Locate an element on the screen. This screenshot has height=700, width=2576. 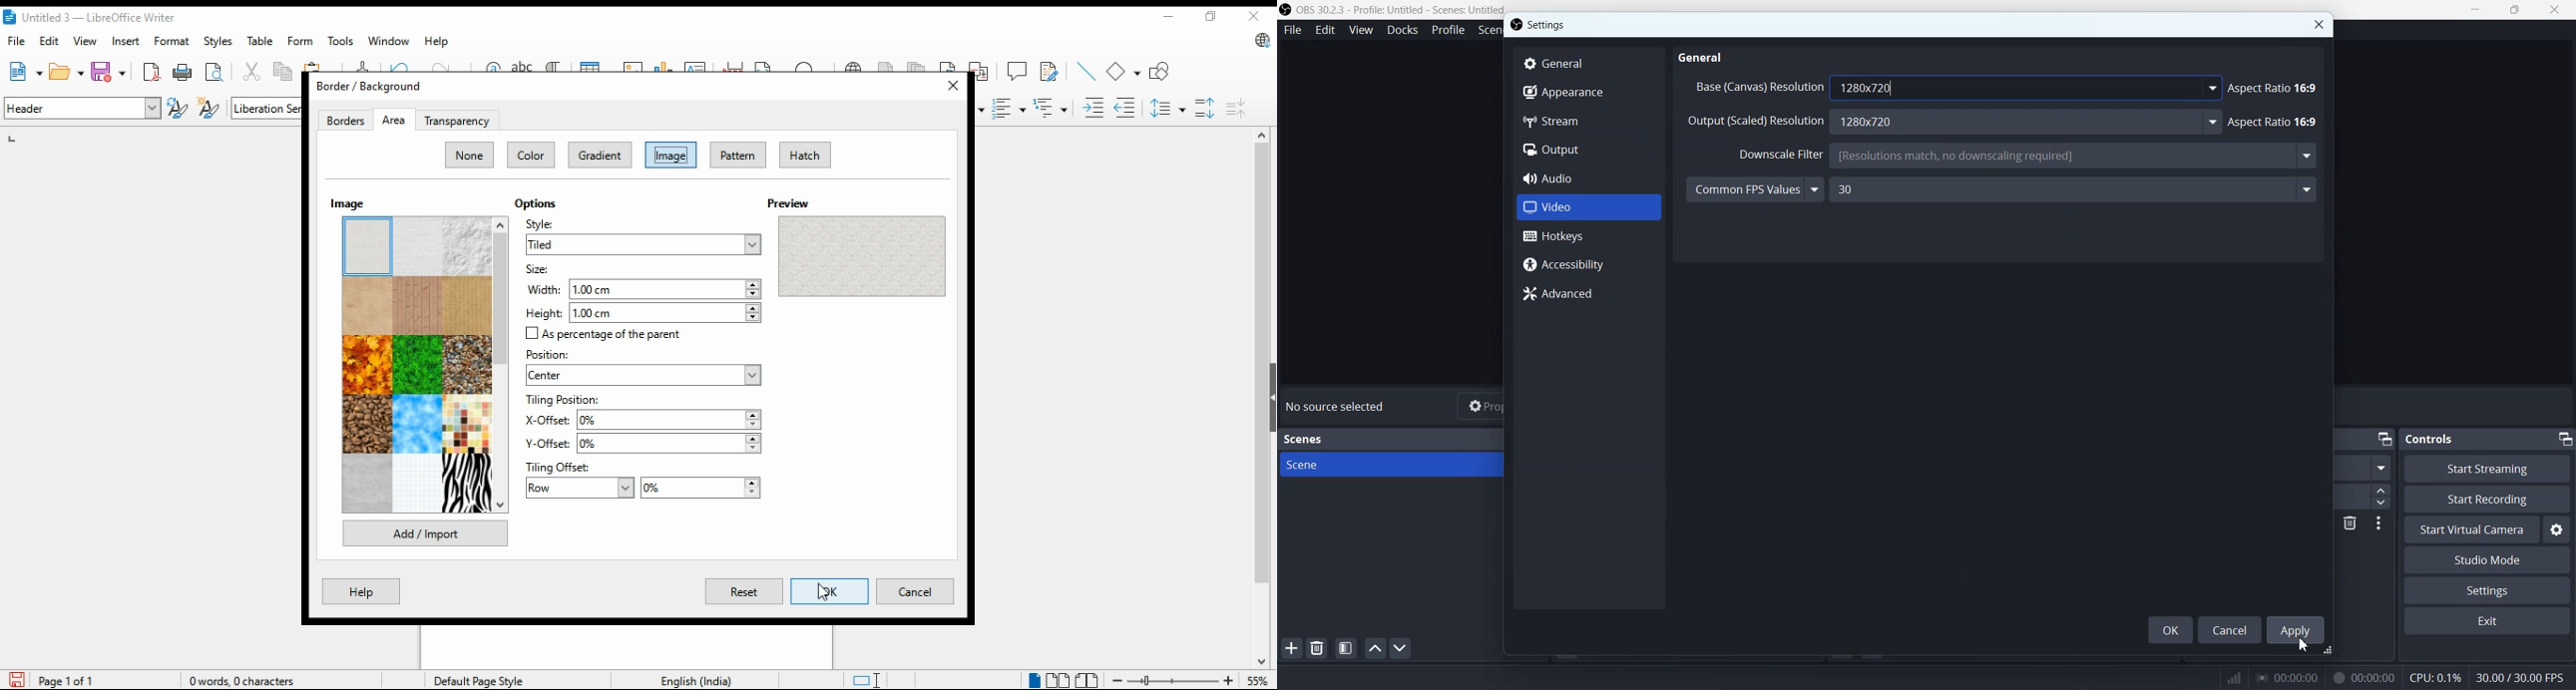
General is located at coordinates (1702, 58).